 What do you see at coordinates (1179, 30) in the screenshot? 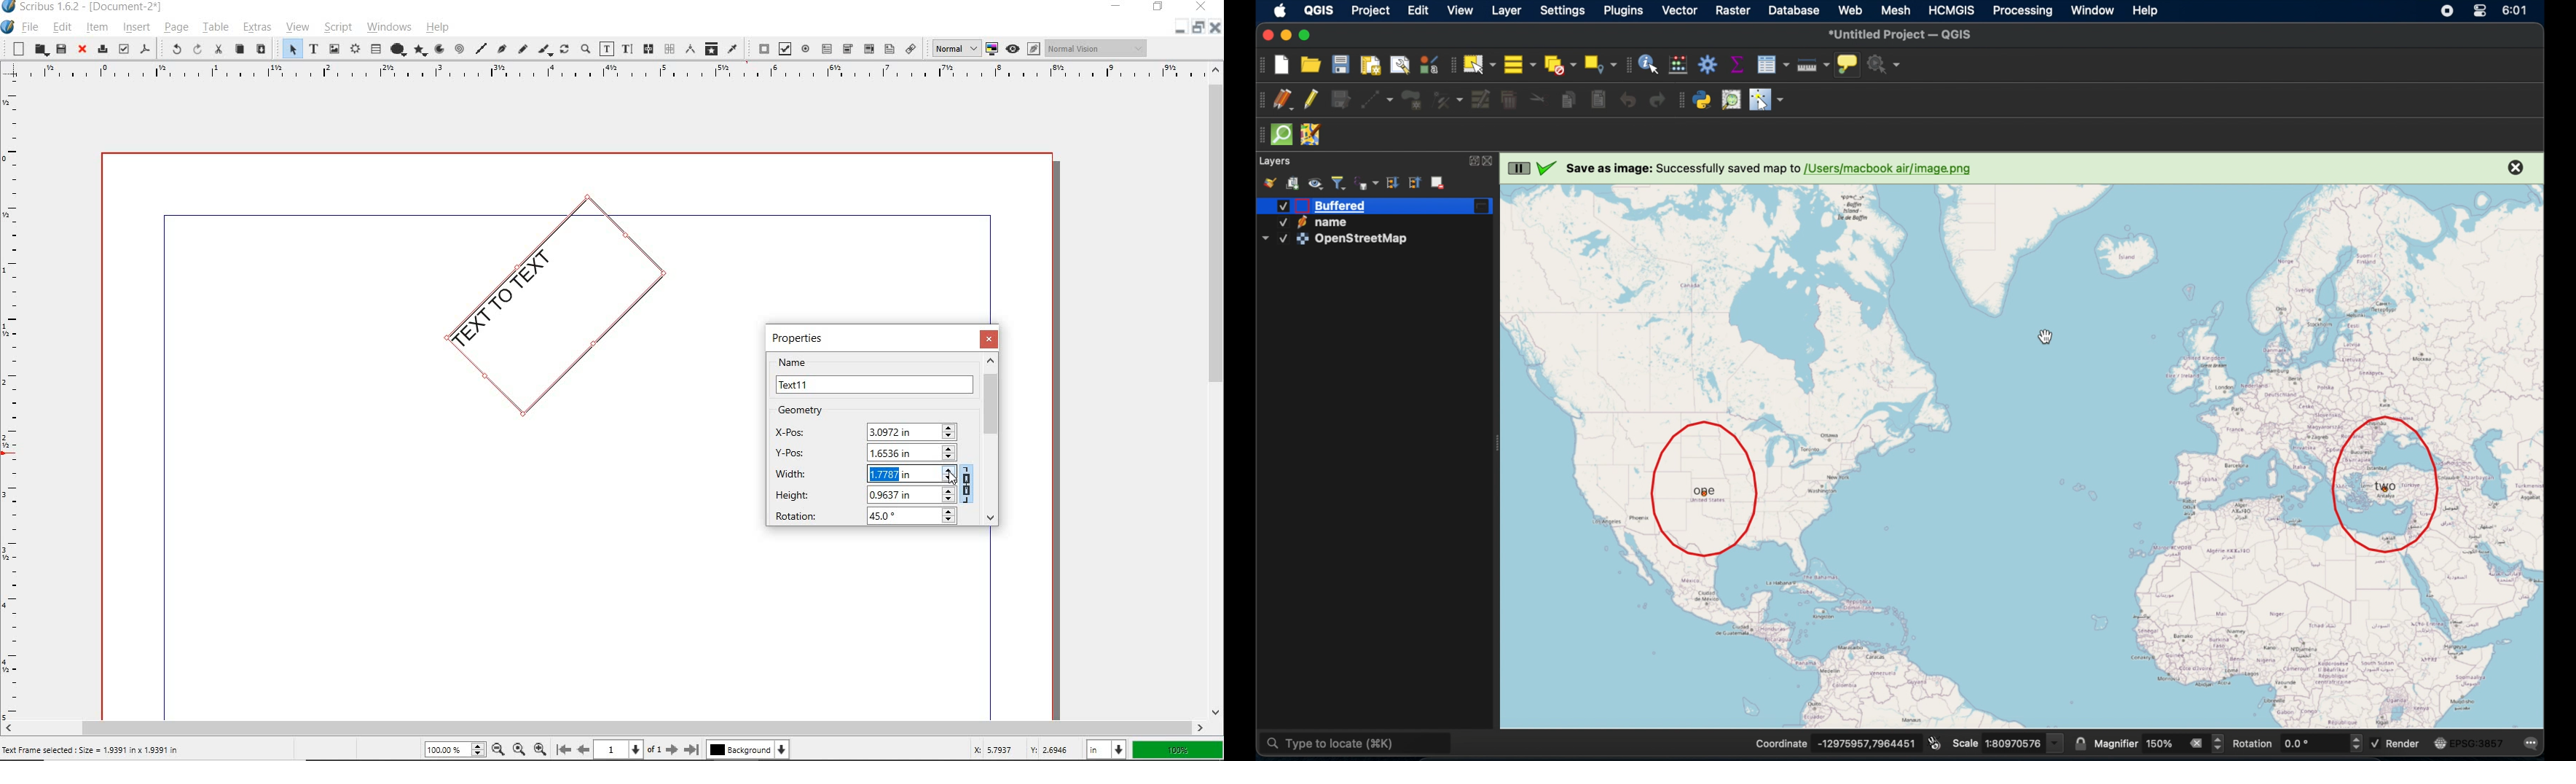
I see `minimize` at bounding box center [1179, 30].